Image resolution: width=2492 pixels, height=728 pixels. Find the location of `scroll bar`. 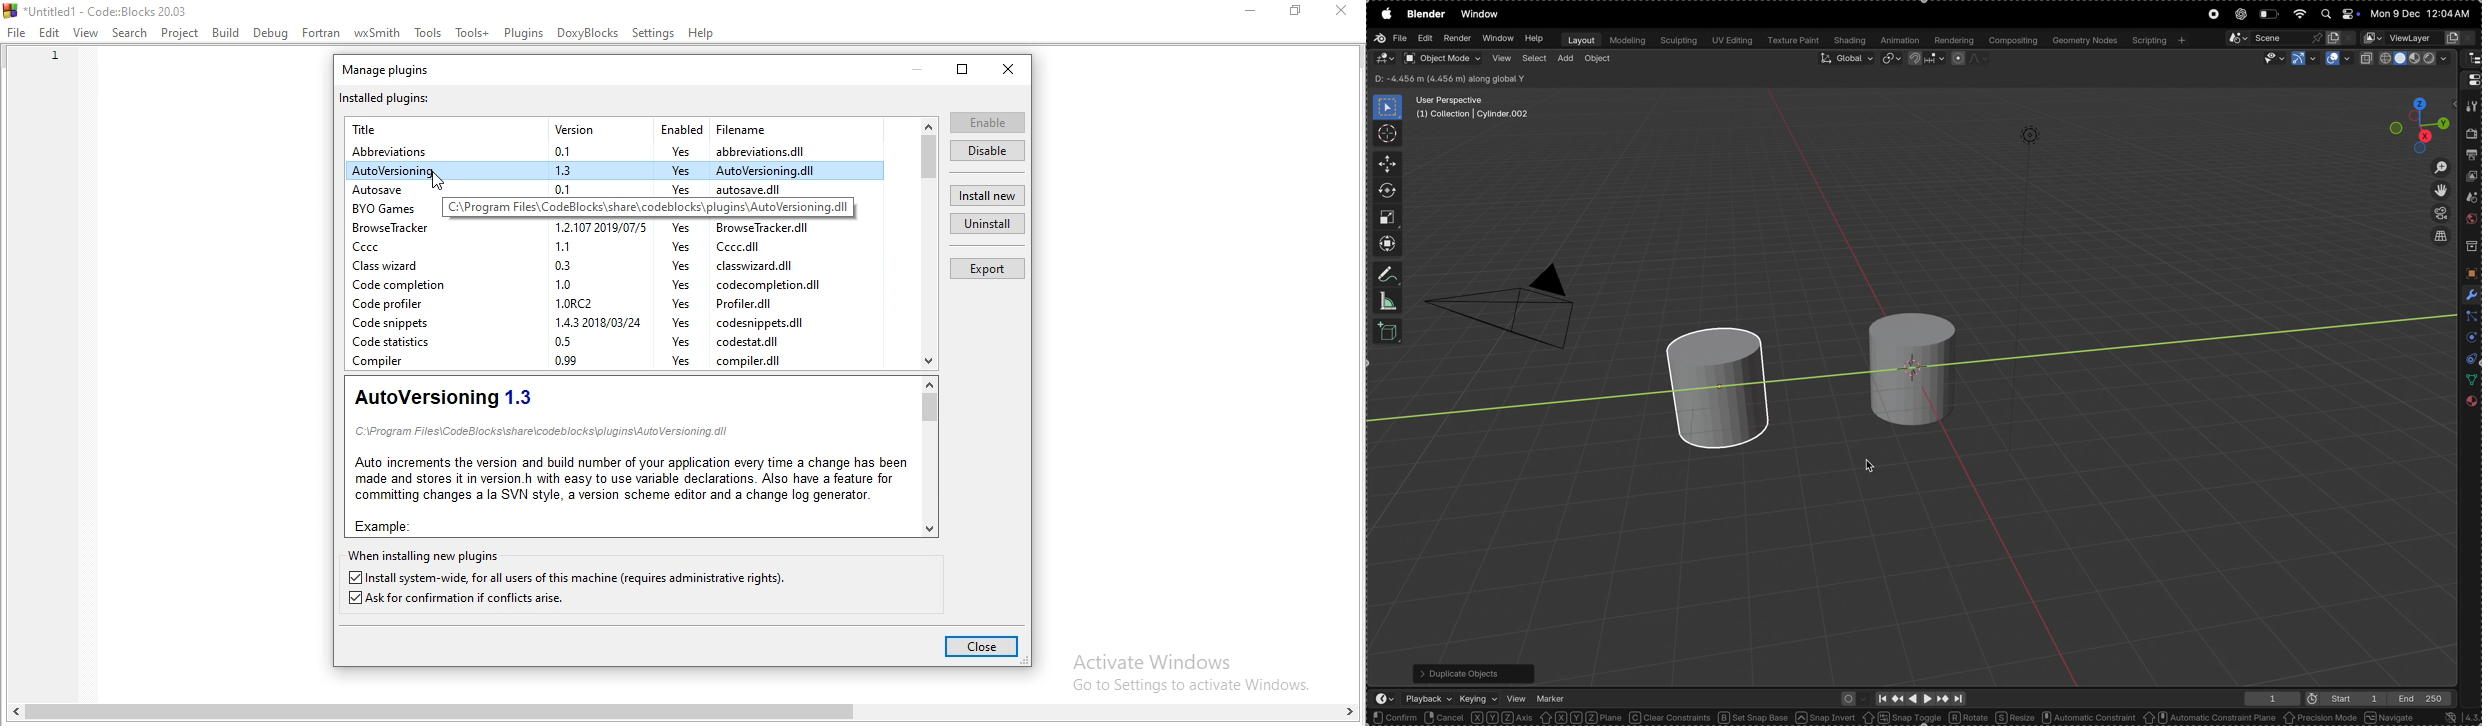

scroll bar is located at coordinates (929, 241).